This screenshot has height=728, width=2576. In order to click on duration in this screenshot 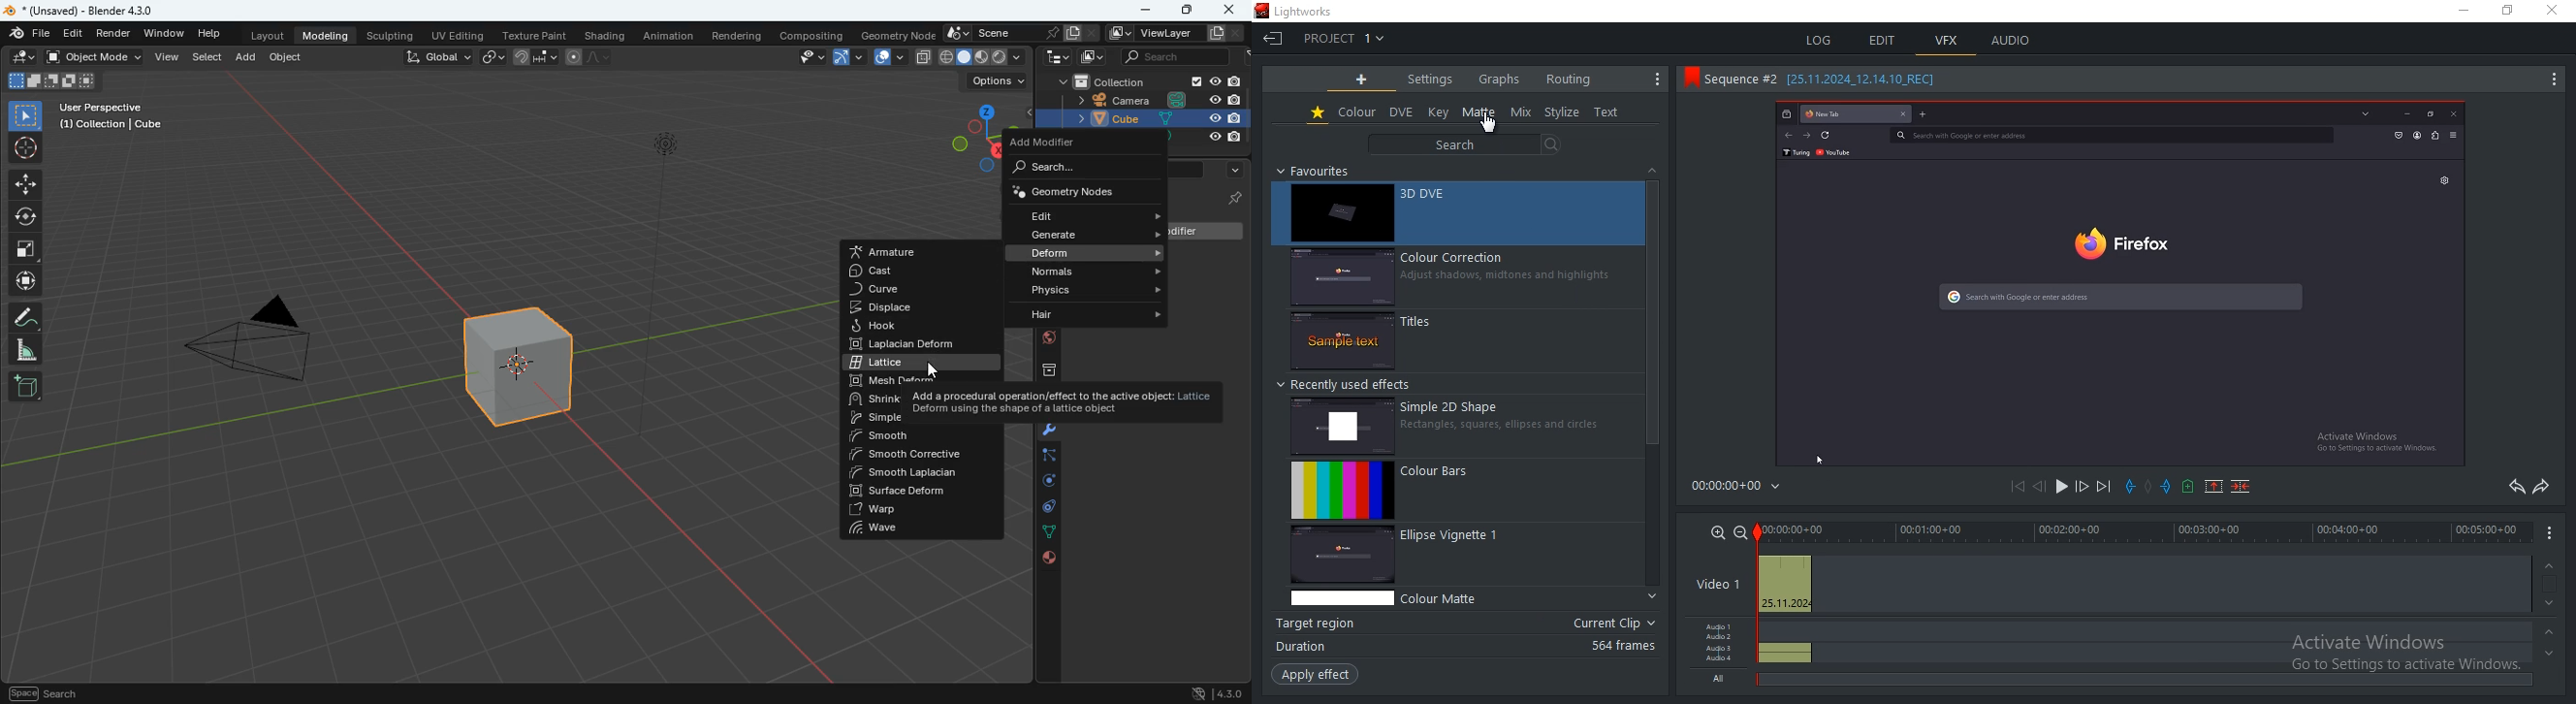, I will do `click(1466, 646)`.